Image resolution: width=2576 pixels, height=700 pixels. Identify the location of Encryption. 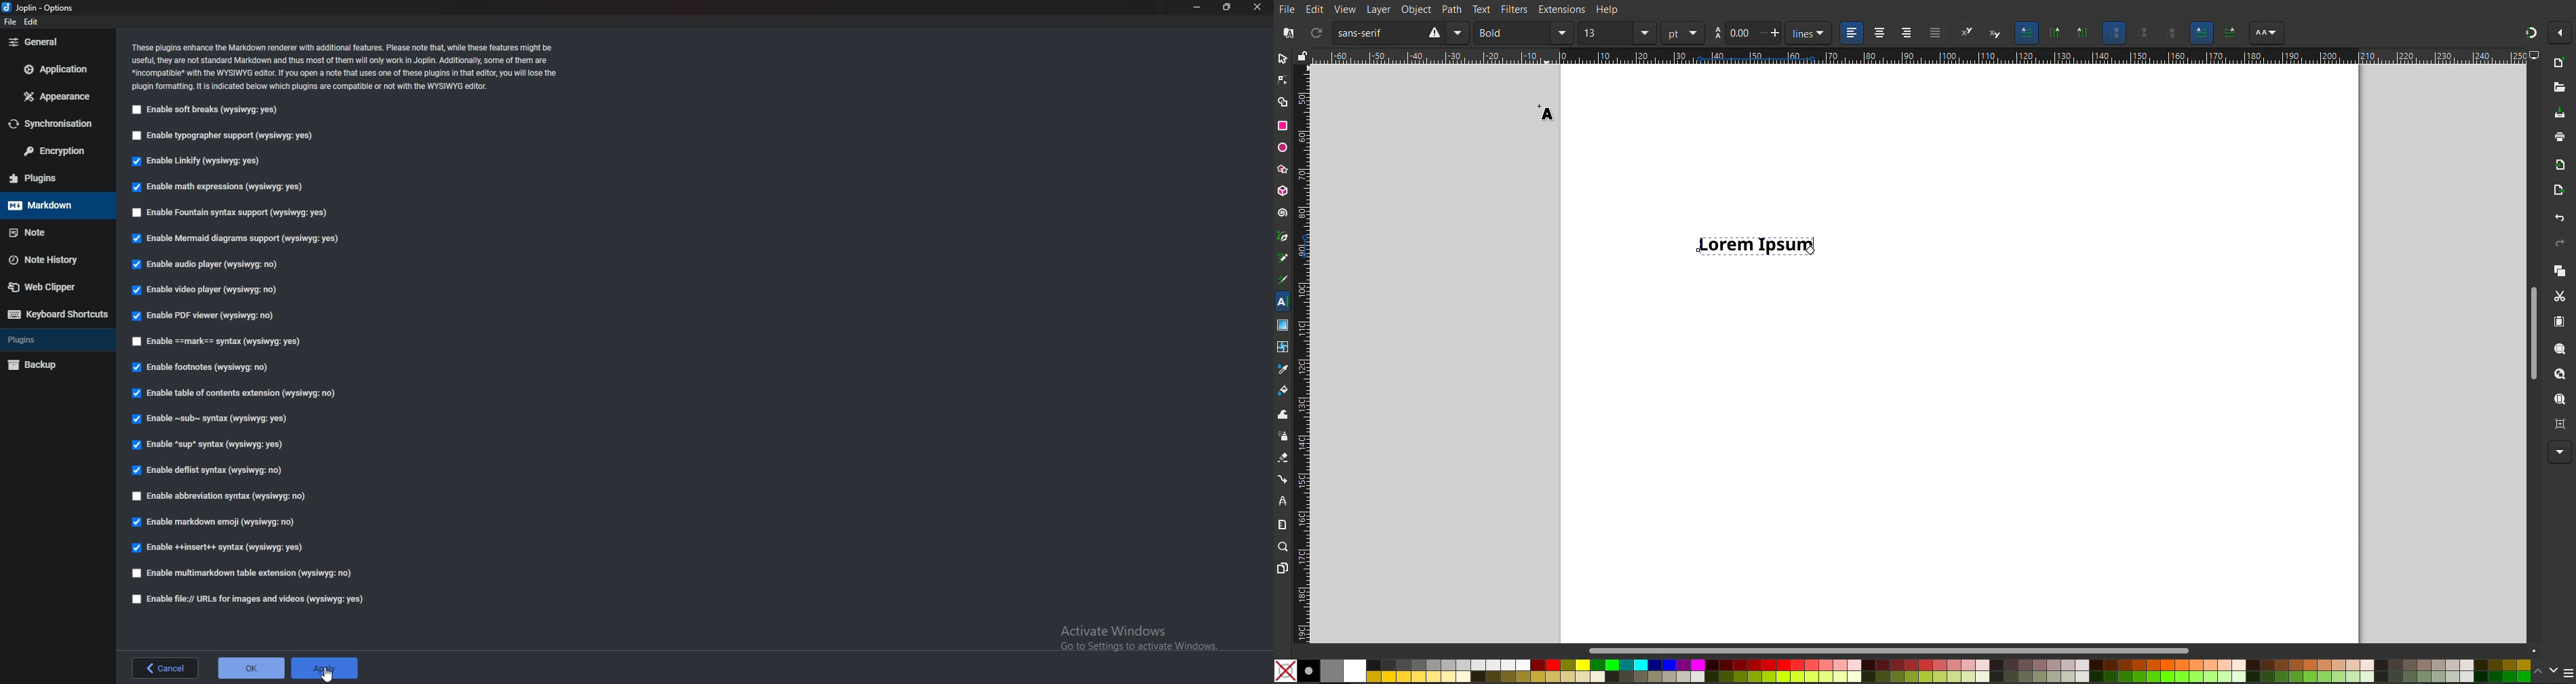
(58, 152).